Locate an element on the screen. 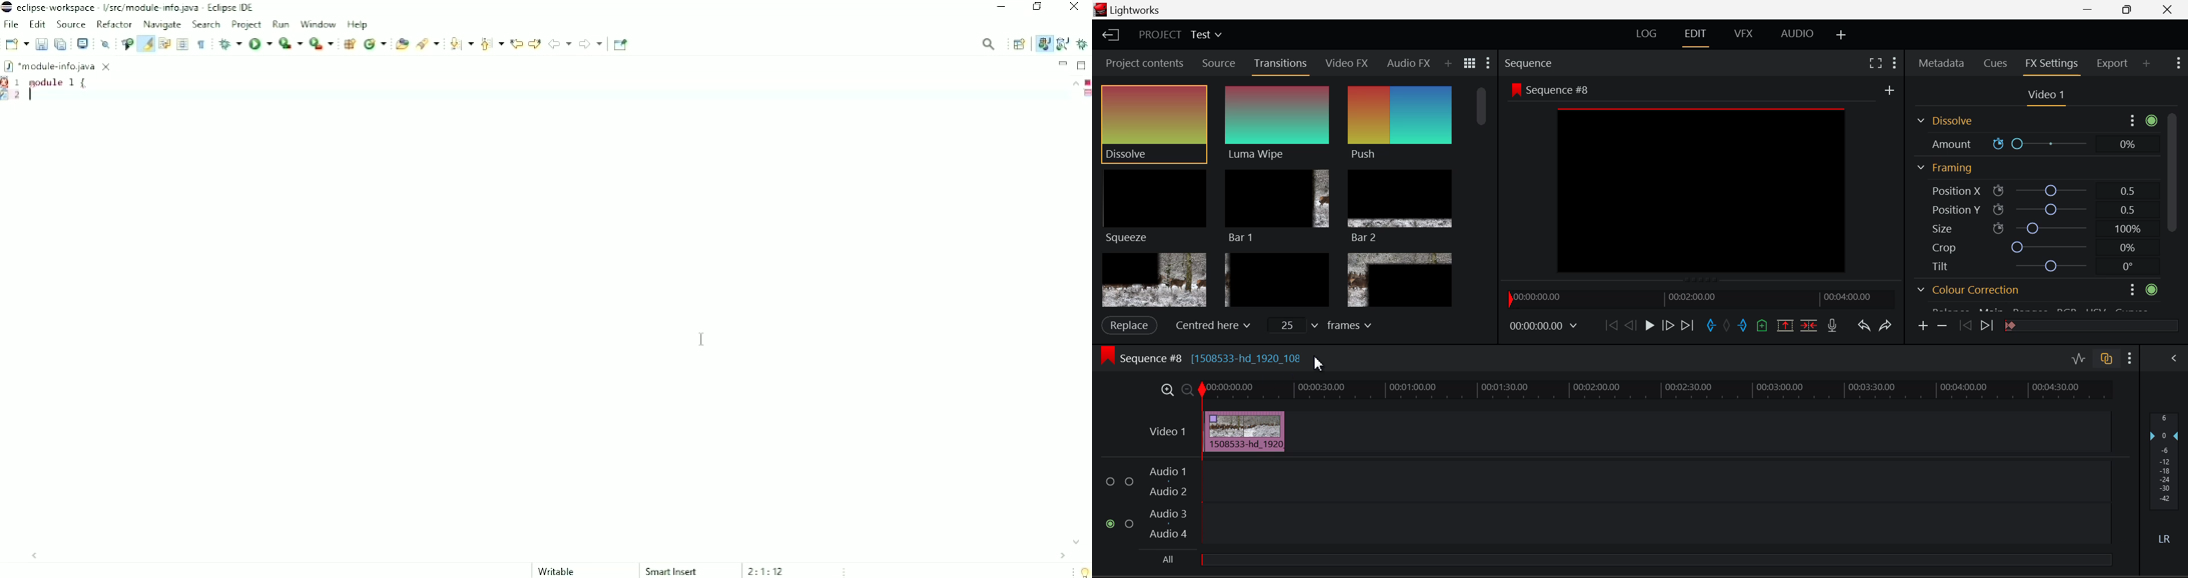 This screenshot has width=2212, height=588. Cursor is located at coordinates (704, 339).